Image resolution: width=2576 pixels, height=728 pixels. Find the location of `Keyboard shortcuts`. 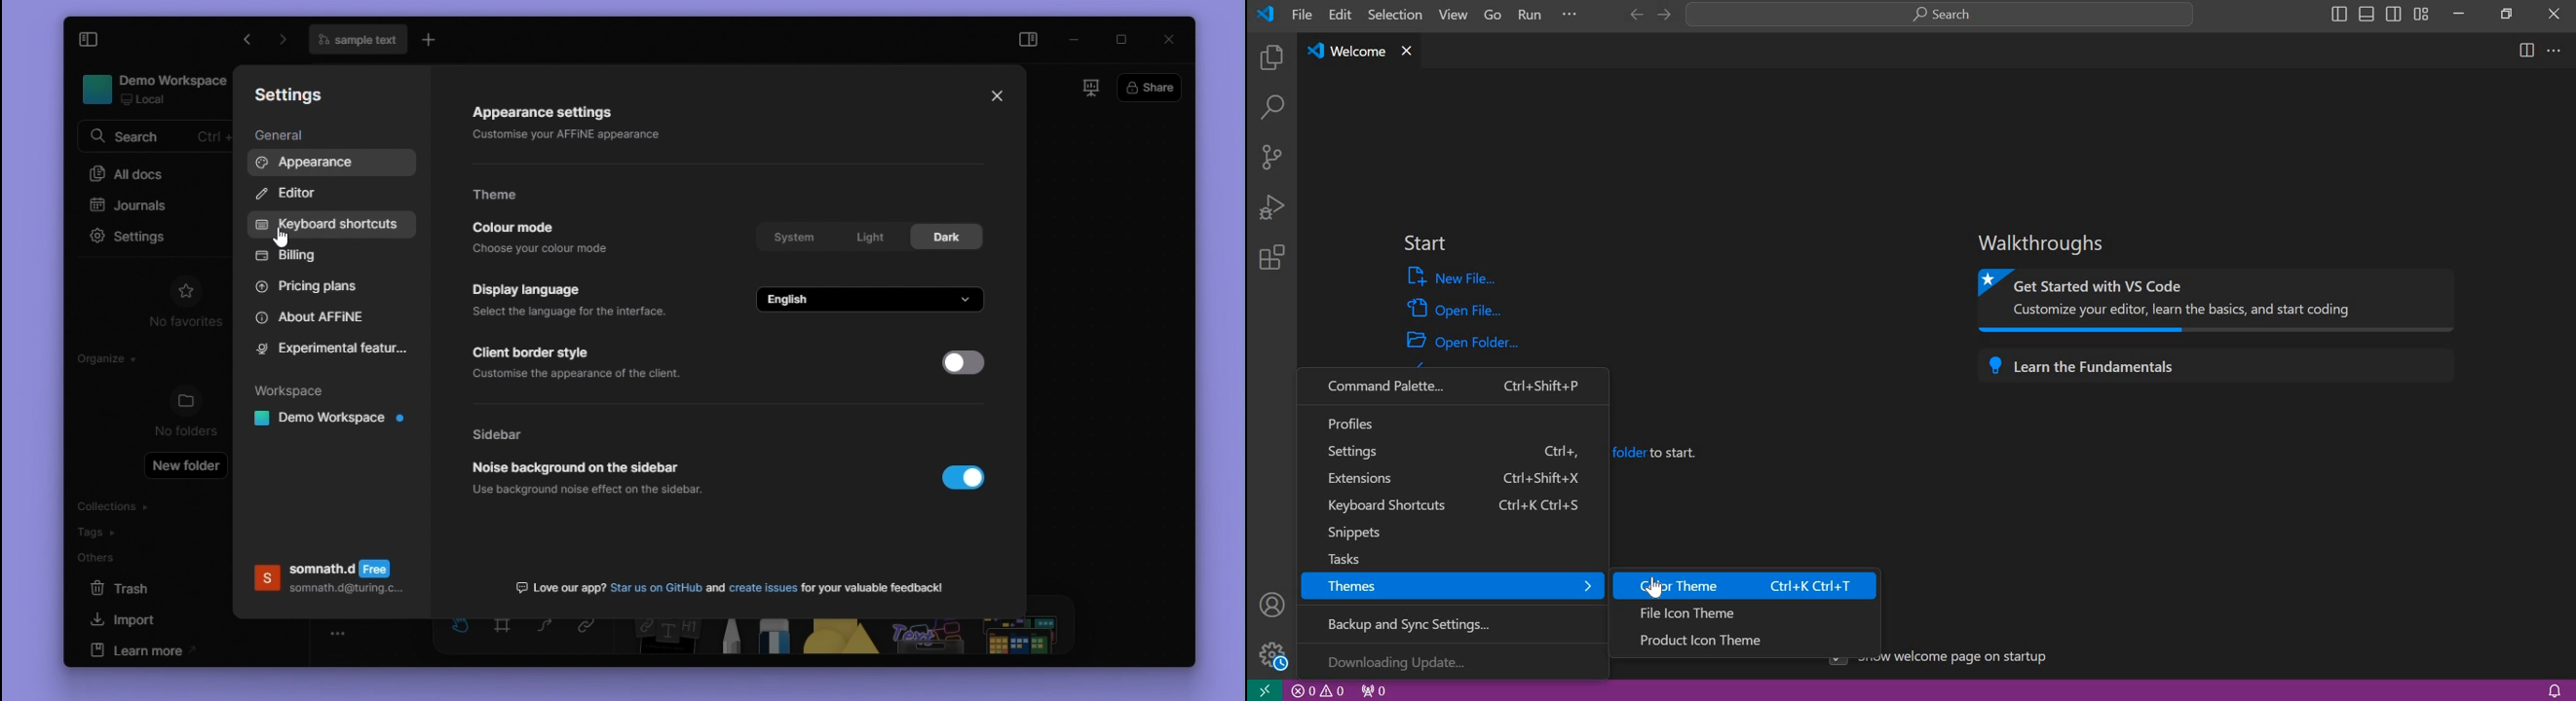

Keyboard shortcuts is located at coordinates (328, 227).